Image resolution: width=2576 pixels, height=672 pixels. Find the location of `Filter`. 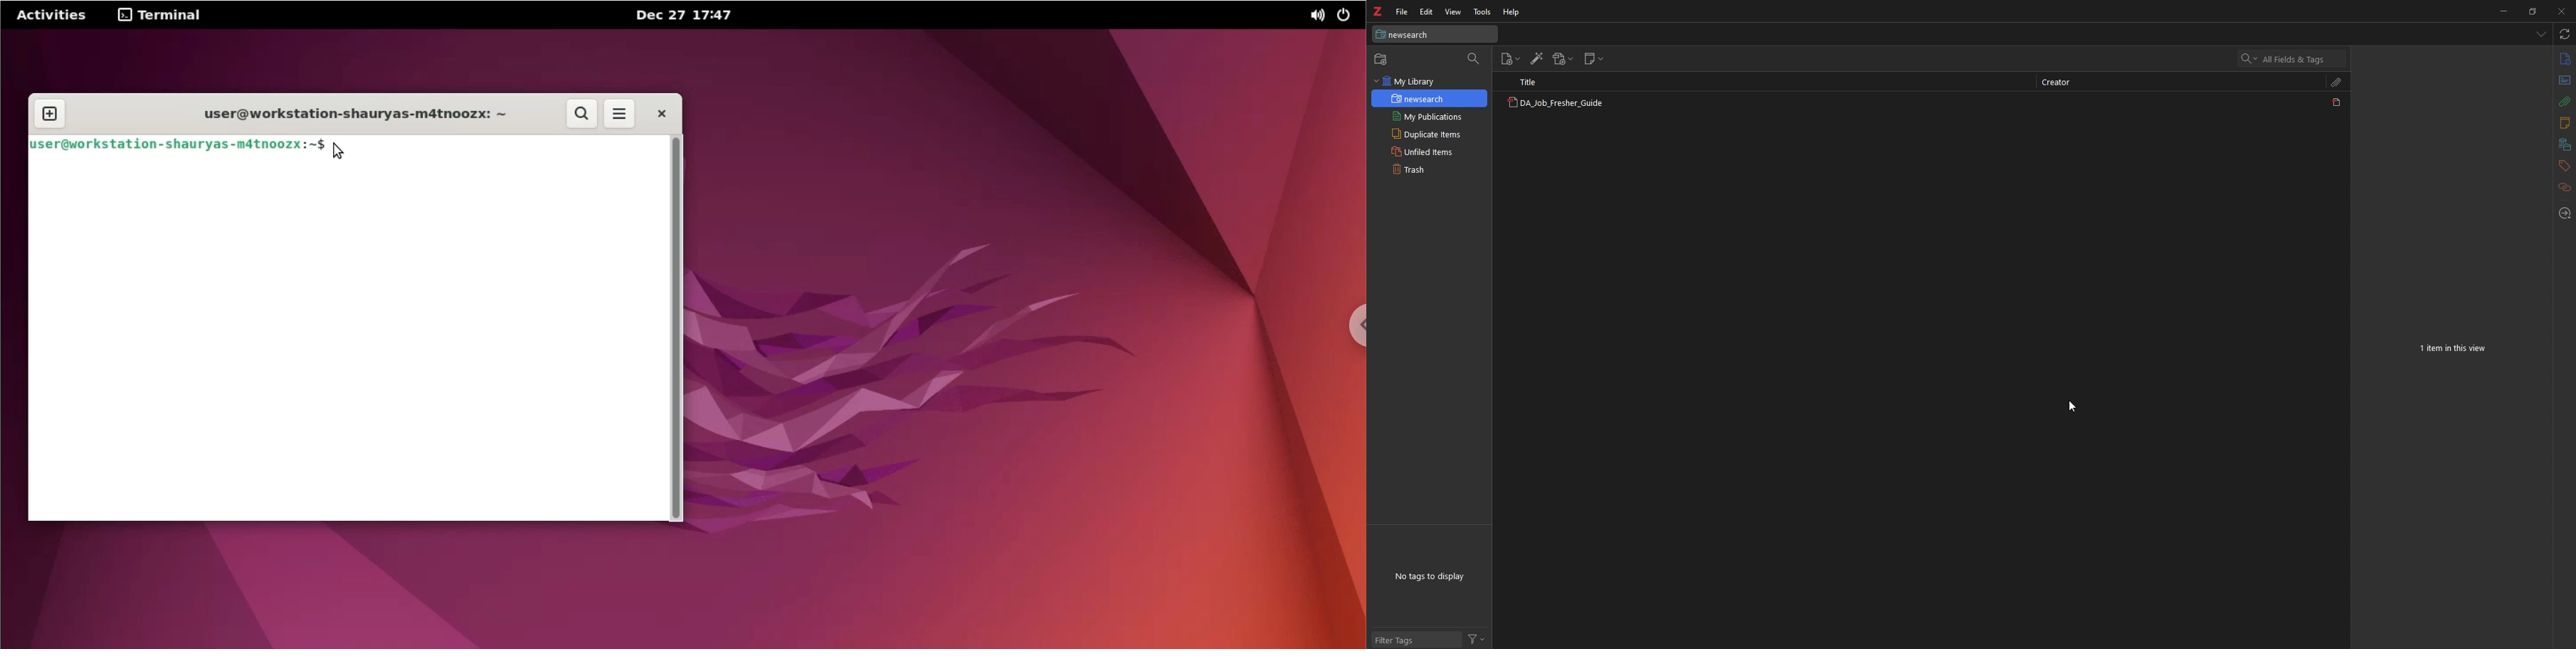

Filter is located at coordinates (1477, 638).